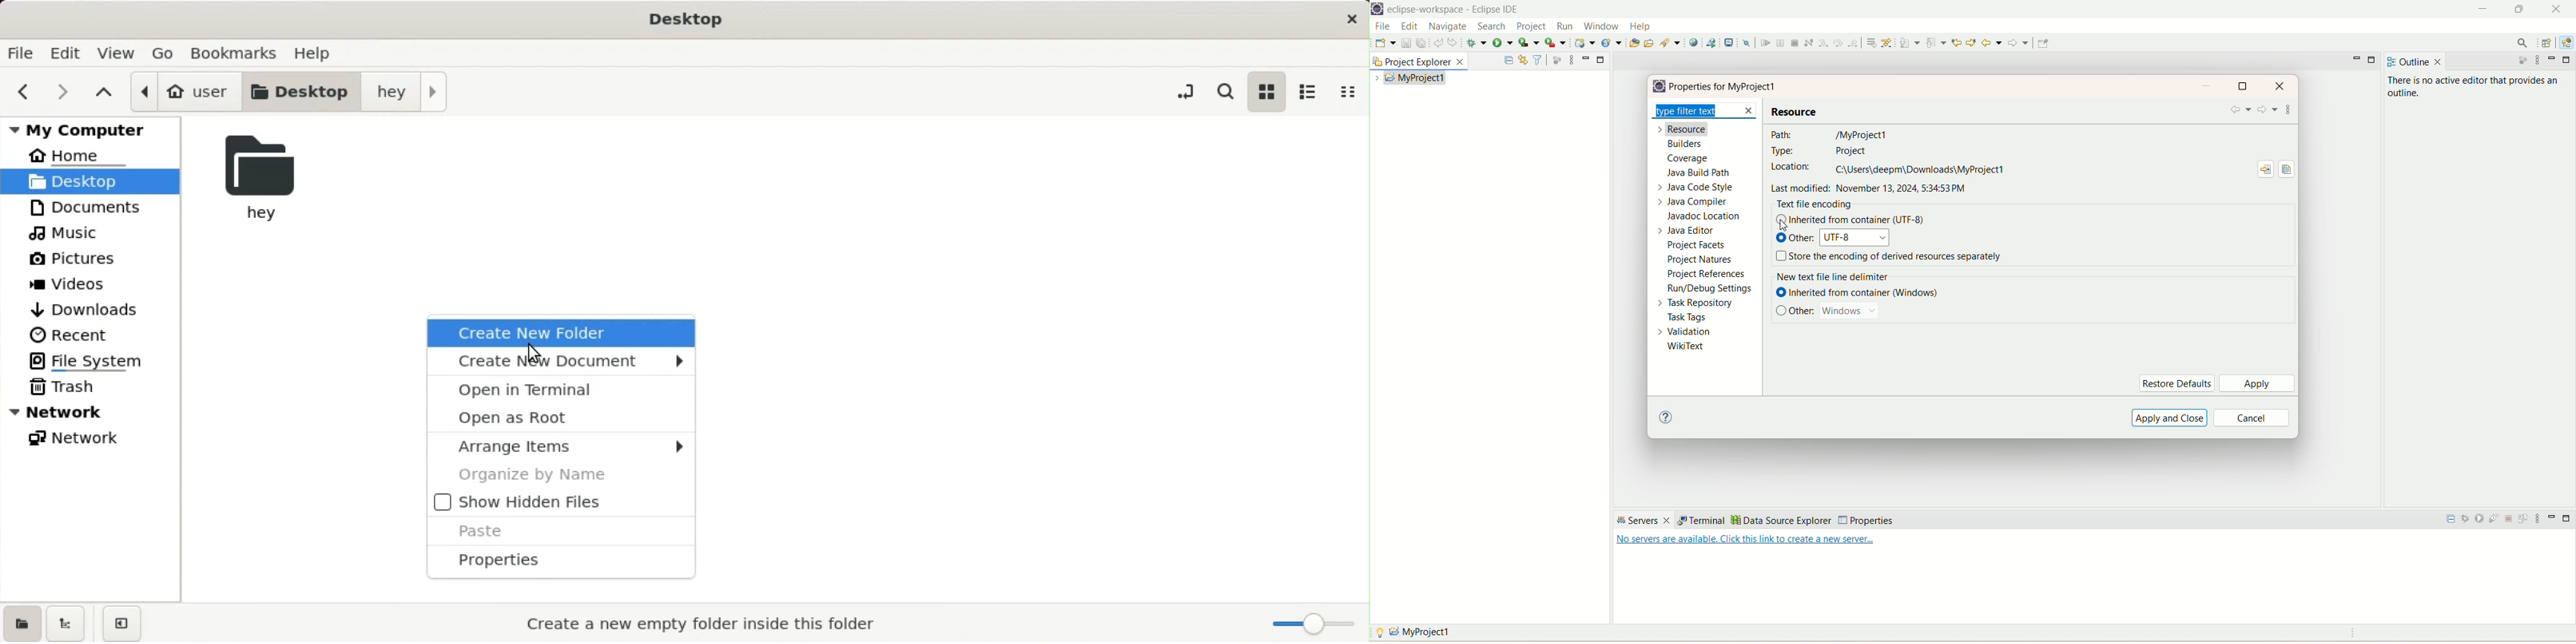 The image size is (2576, 644). What do you see at coordinates (1708, 290) in the screenshot?
I see `run settings` at bounding box center [1708, 290].